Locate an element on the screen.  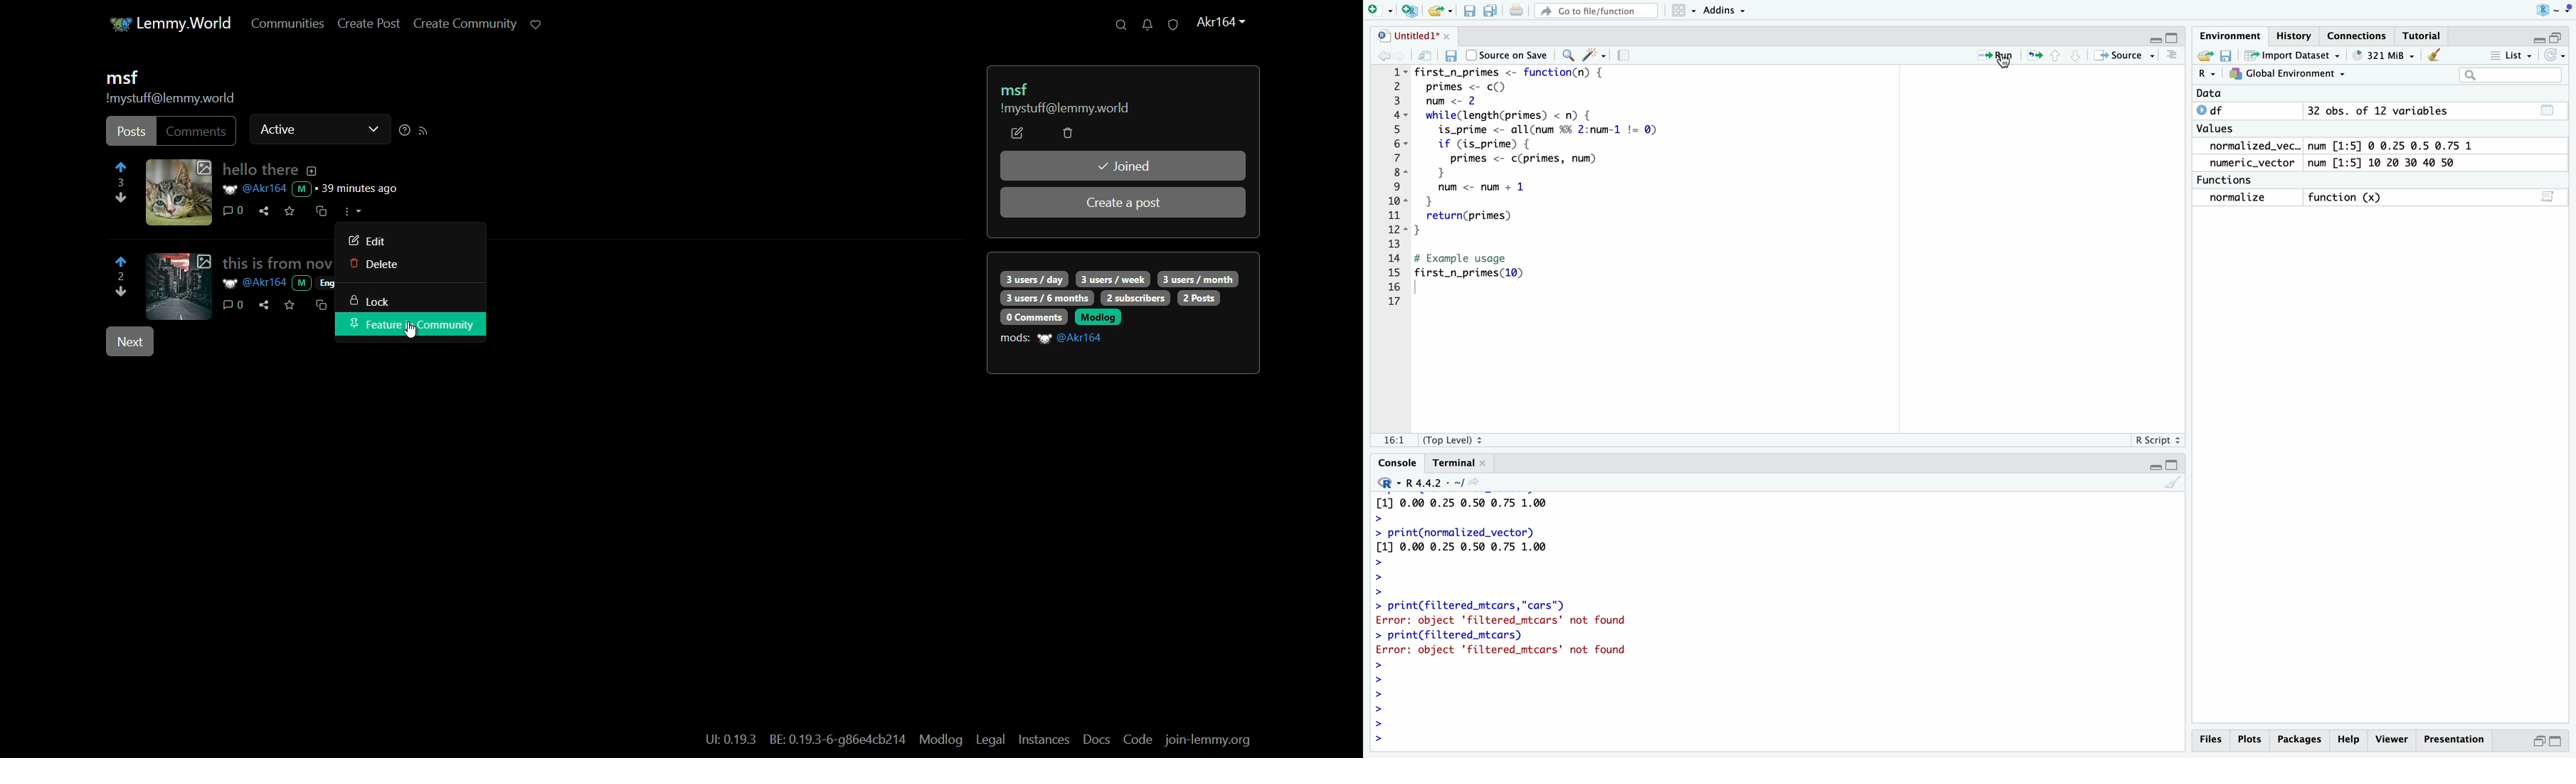
Plots is located at coordinates (2252, 738).